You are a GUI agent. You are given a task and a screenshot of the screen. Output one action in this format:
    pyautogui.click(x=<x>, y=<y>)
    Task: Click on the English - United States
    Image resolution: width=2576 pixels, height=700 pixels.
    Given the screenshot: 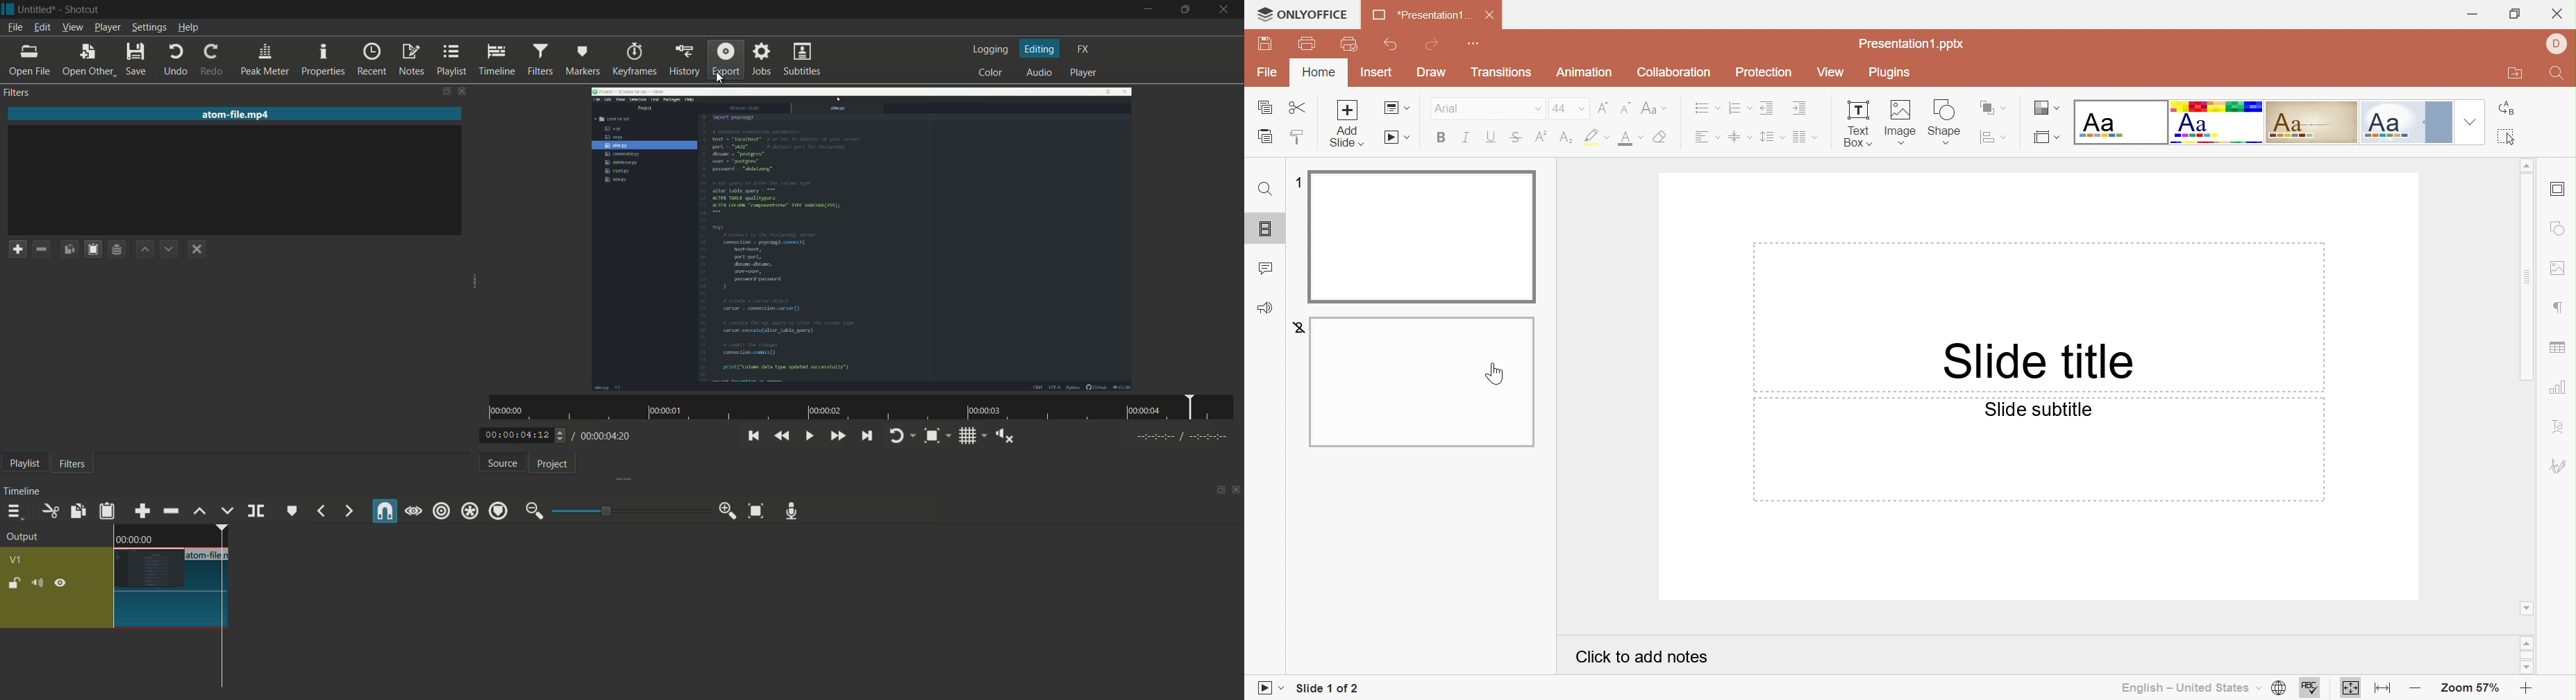 What is the action you would take?
    pyautogui.click(x=2190, y=688)
    